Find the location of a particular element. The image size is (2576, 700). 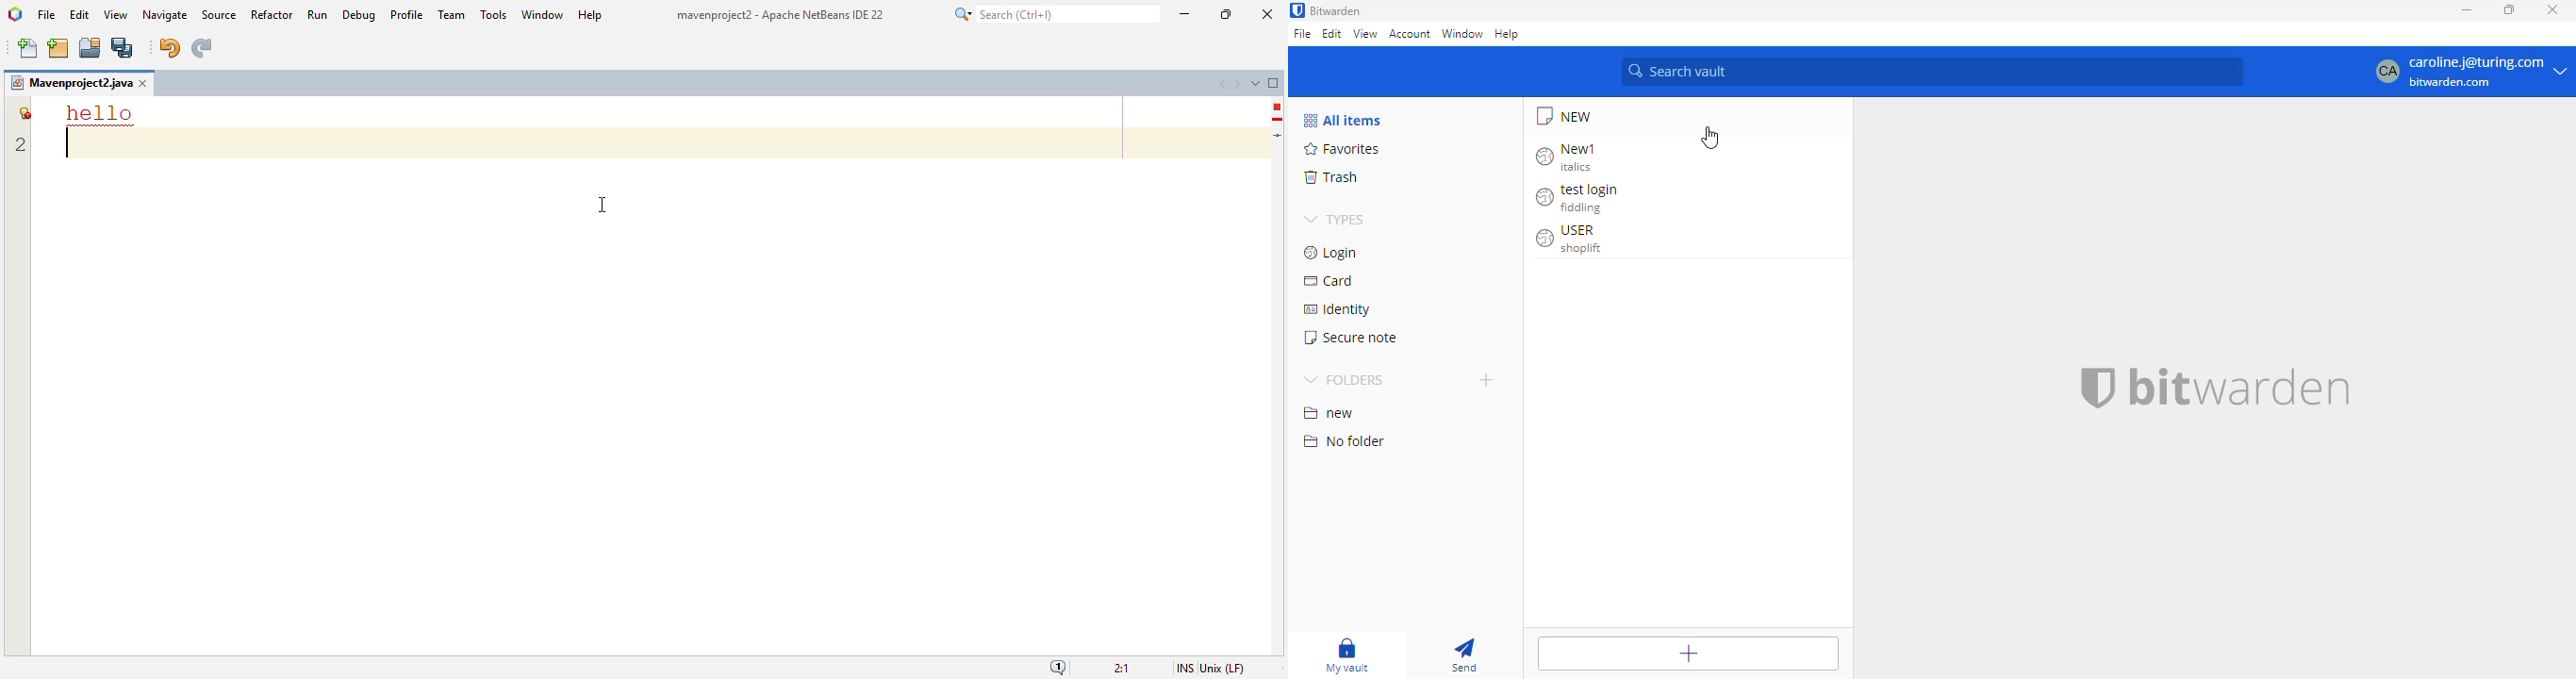

search is located at coordinates (1931, 72).